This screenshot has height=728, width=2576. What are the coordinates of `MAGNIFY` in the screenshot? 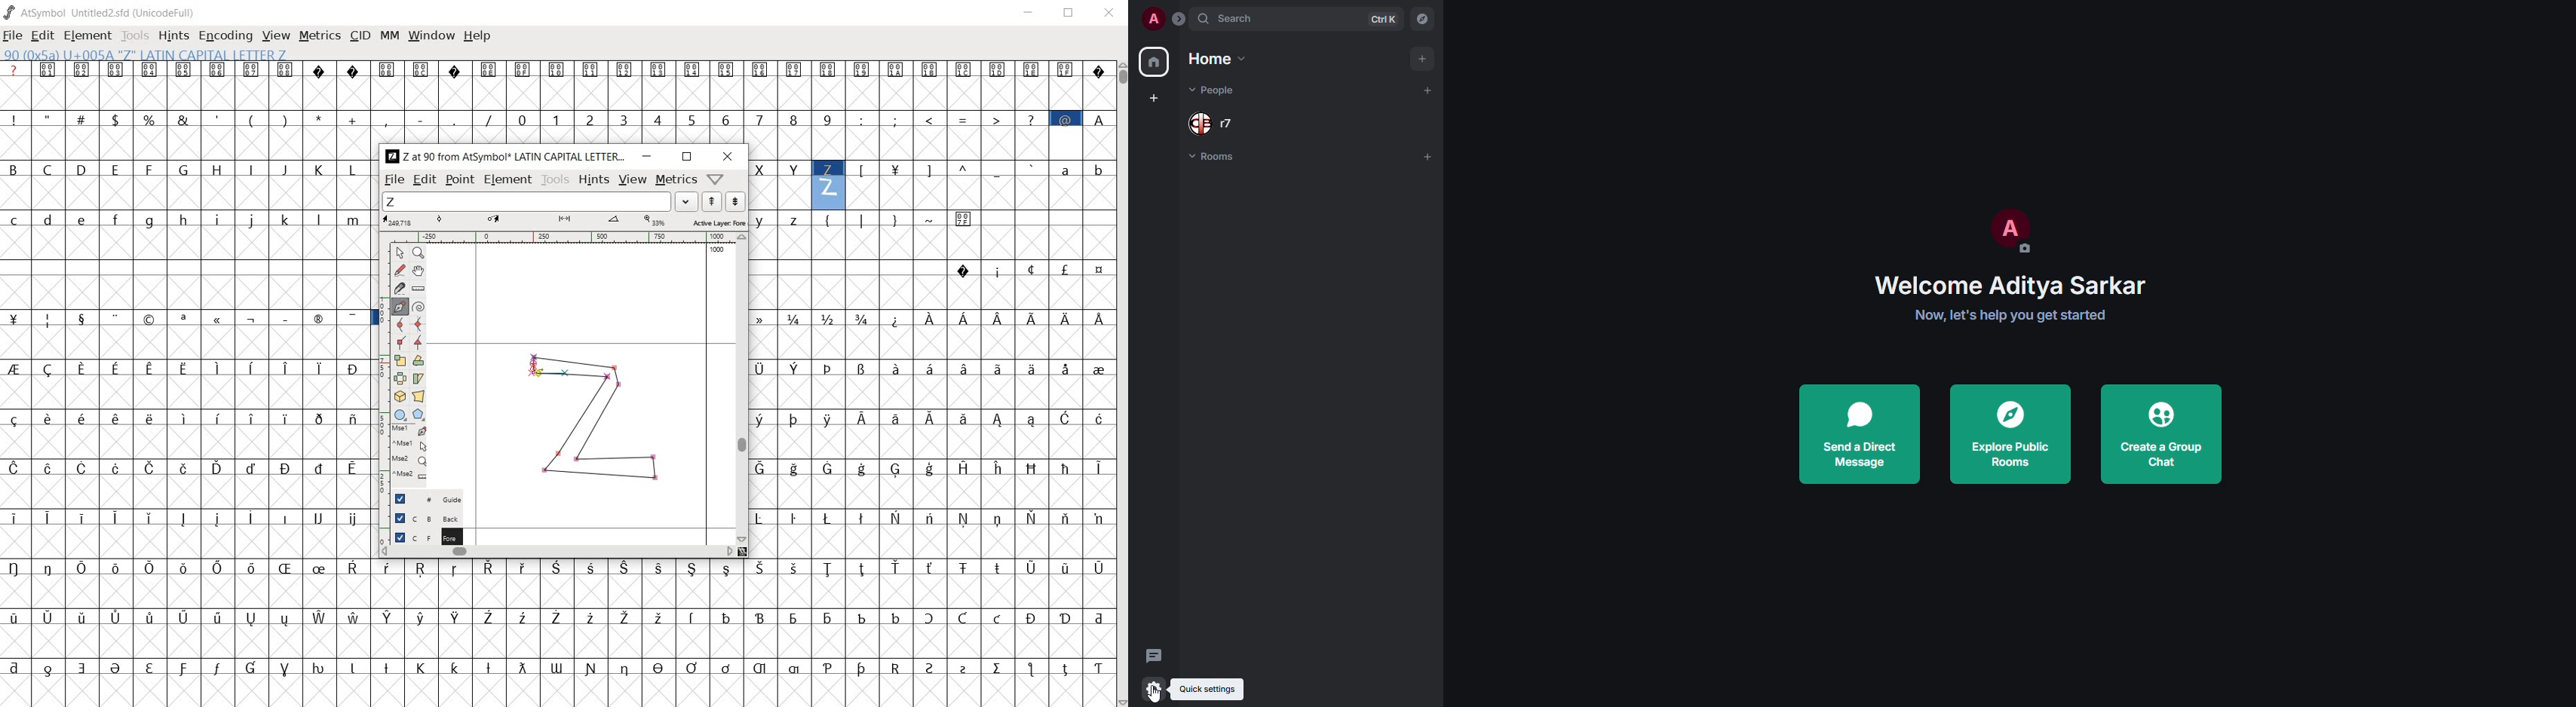 It's located at (418, 253).